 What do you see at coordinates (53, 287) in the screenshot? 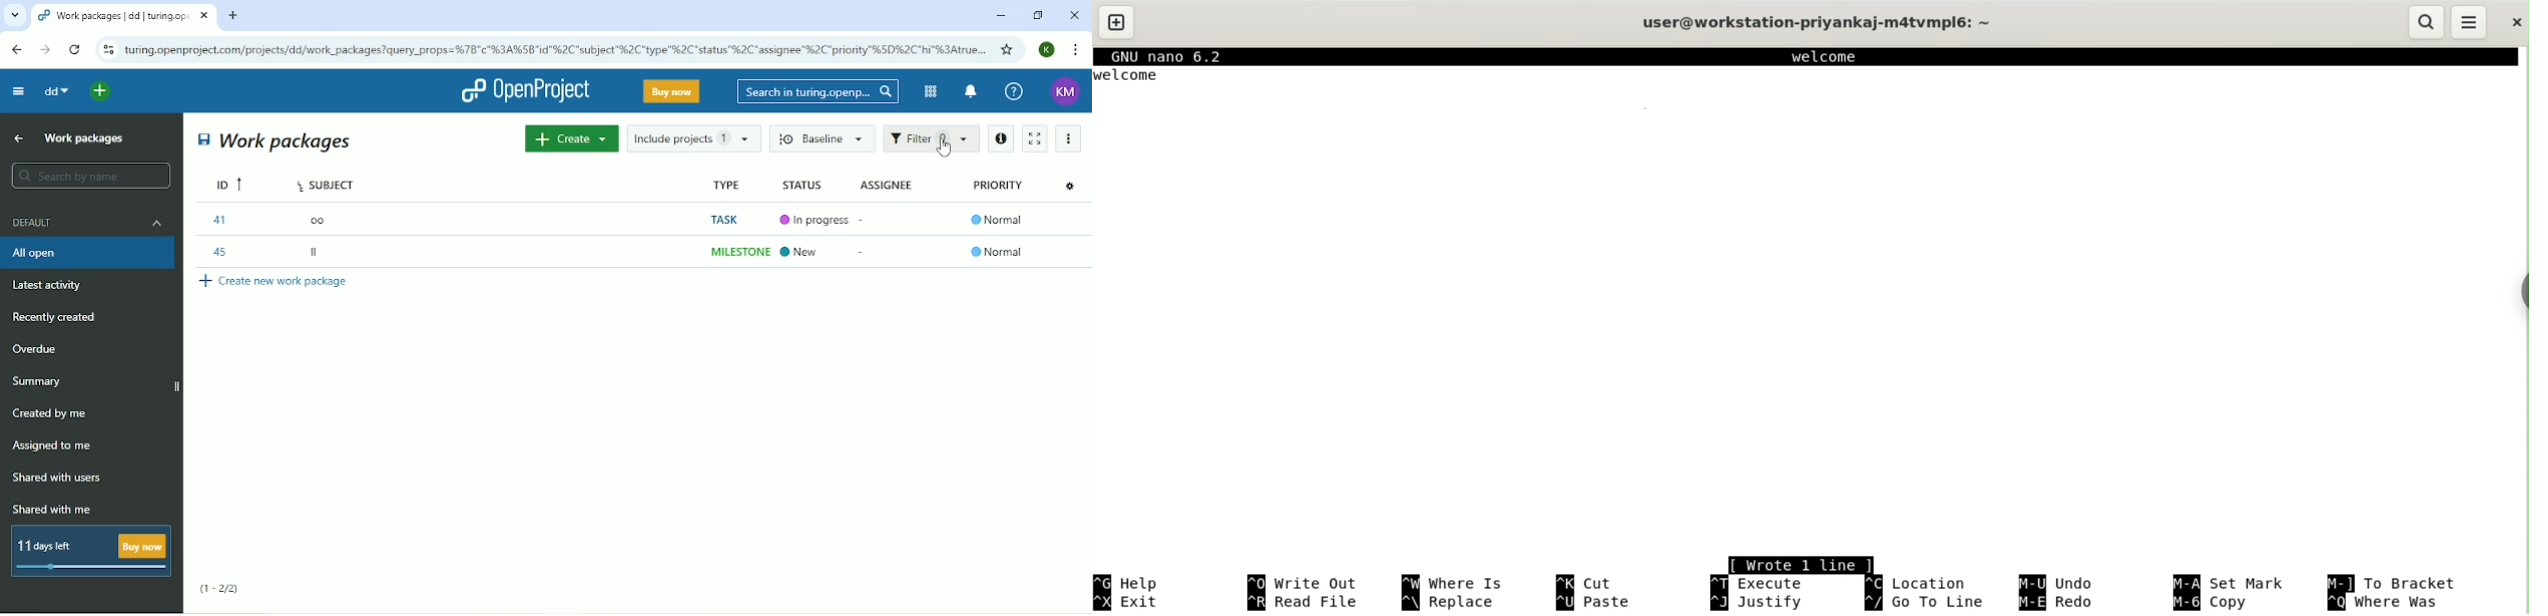
I see `Latest activity` at bounding box center [53, 287].